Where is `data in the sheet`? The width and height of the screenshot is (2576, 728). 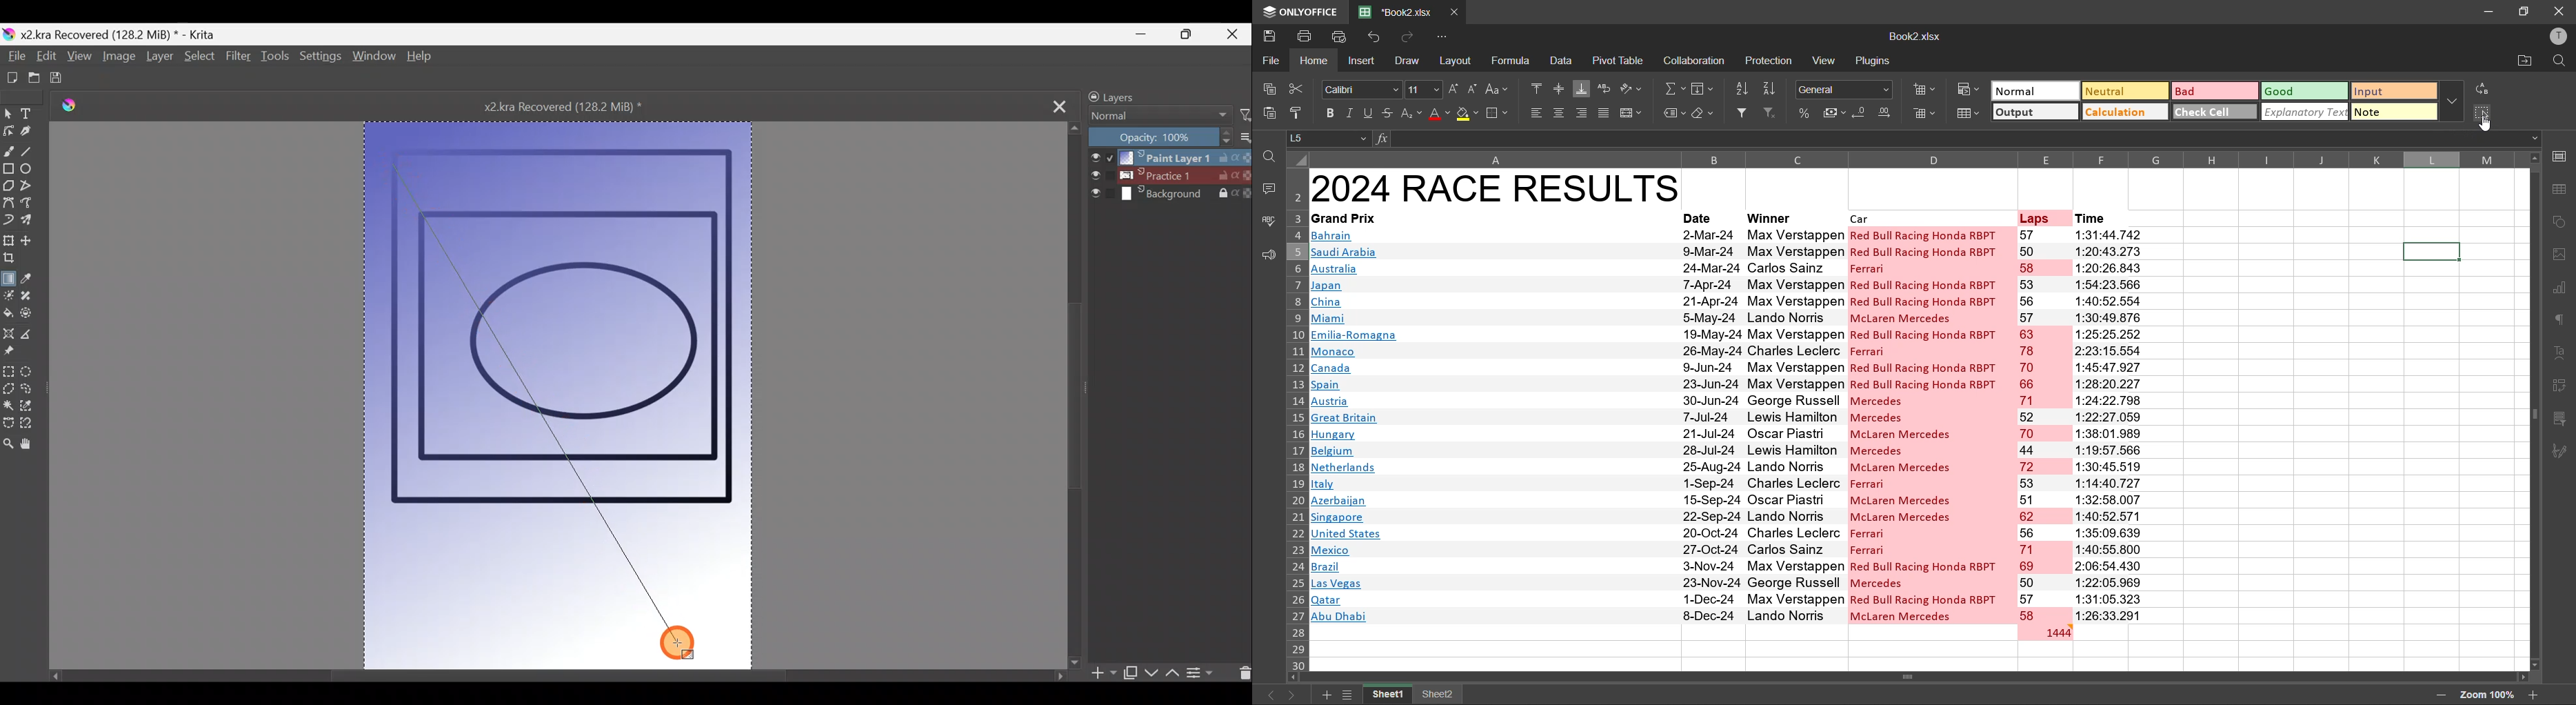
data in the sheet is located at coordinates (1760, 410).